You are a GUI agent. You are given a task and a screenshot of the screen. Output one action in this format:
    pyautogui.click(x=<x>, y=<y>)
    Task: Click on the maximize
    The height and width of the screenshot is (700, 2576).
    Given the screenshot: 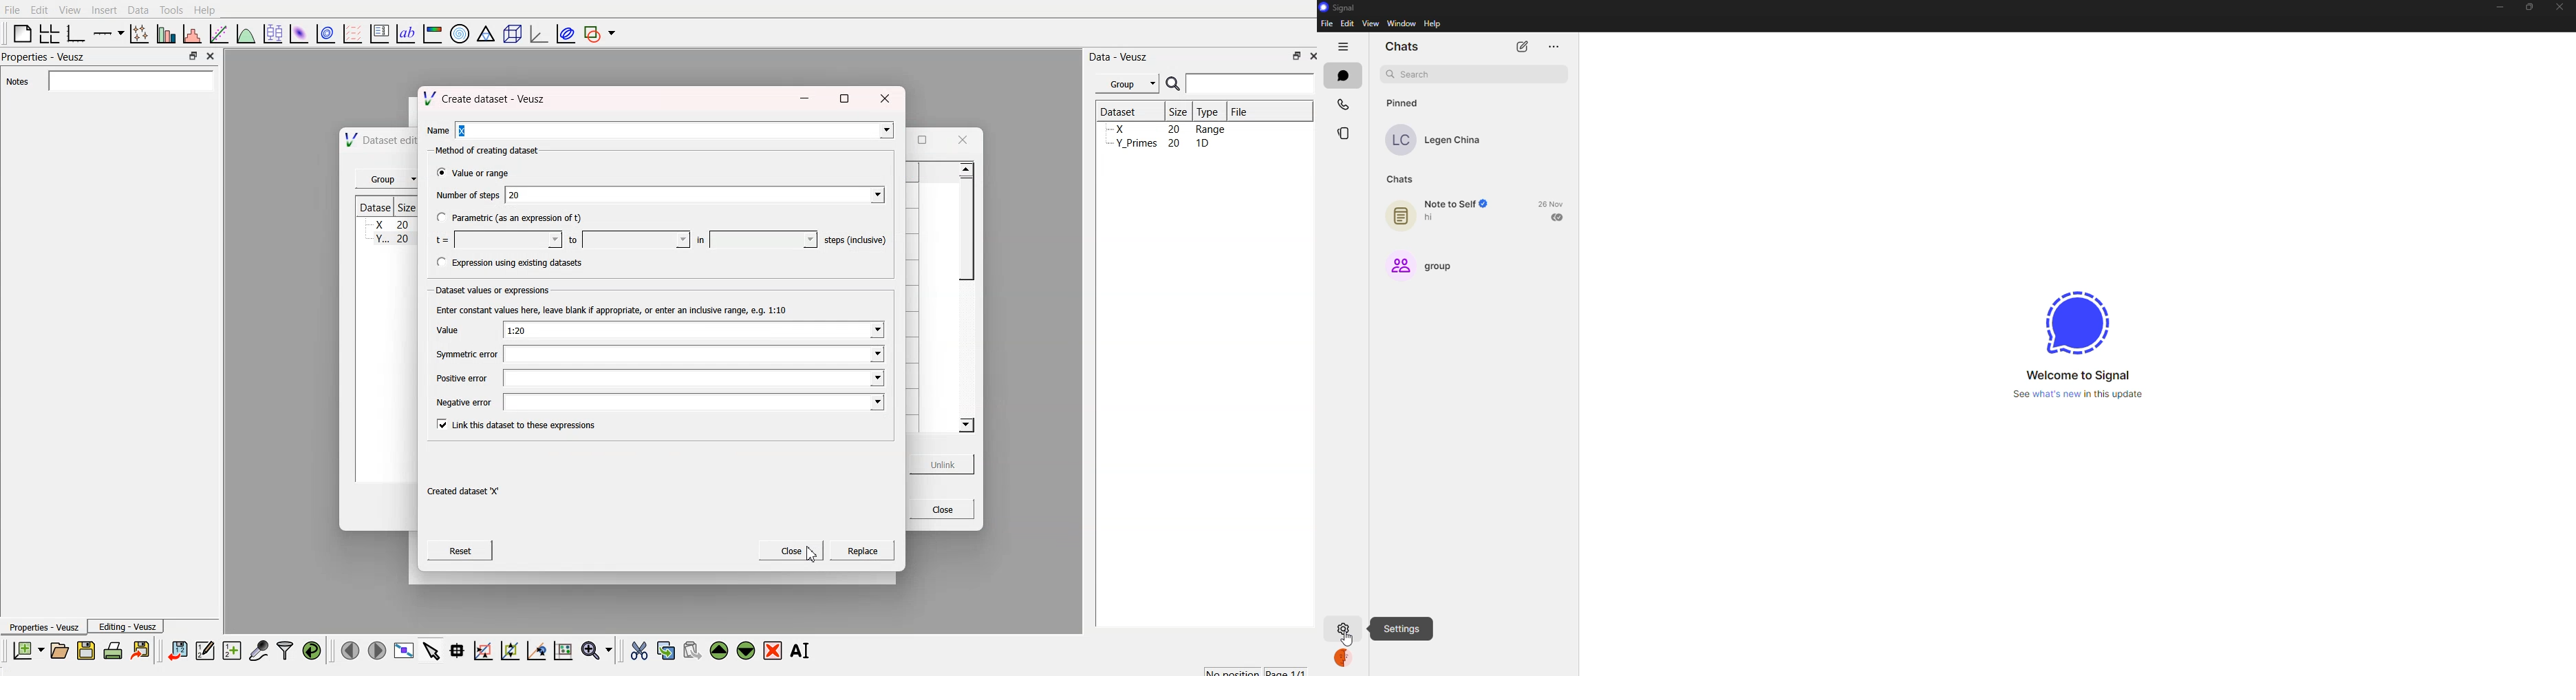 What is the action you would take?
    pyautogui.click(x=189, y=56)
    